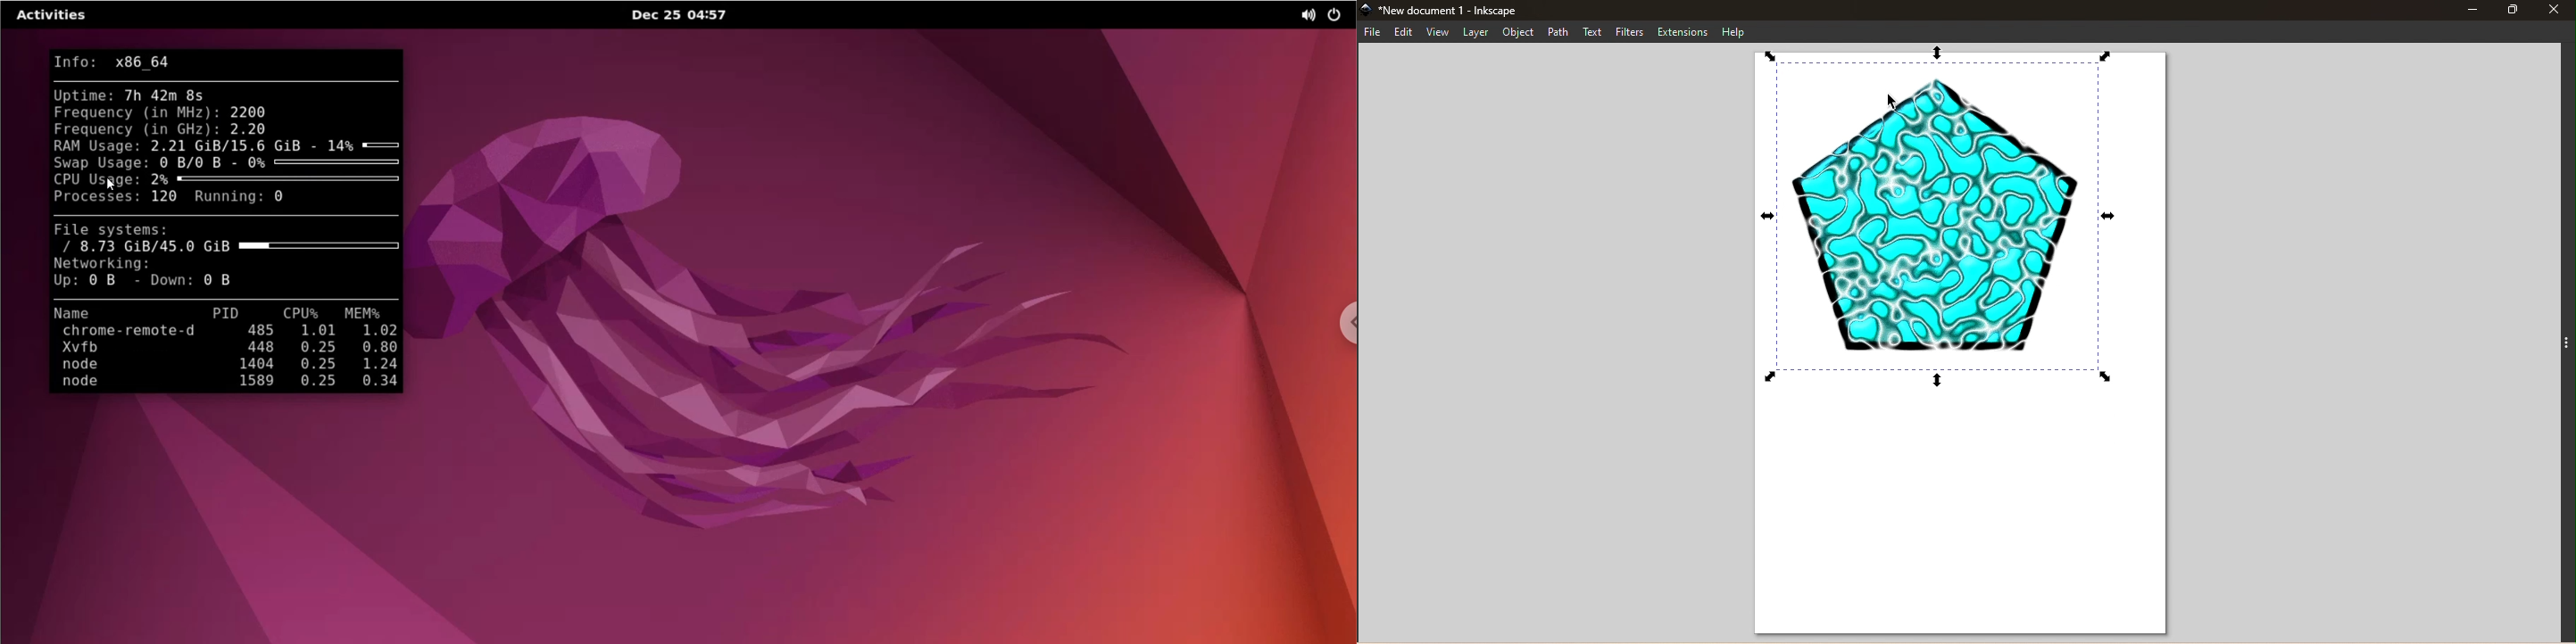  I want to click on New document 1 - Inkscape, so click(1454, 10).